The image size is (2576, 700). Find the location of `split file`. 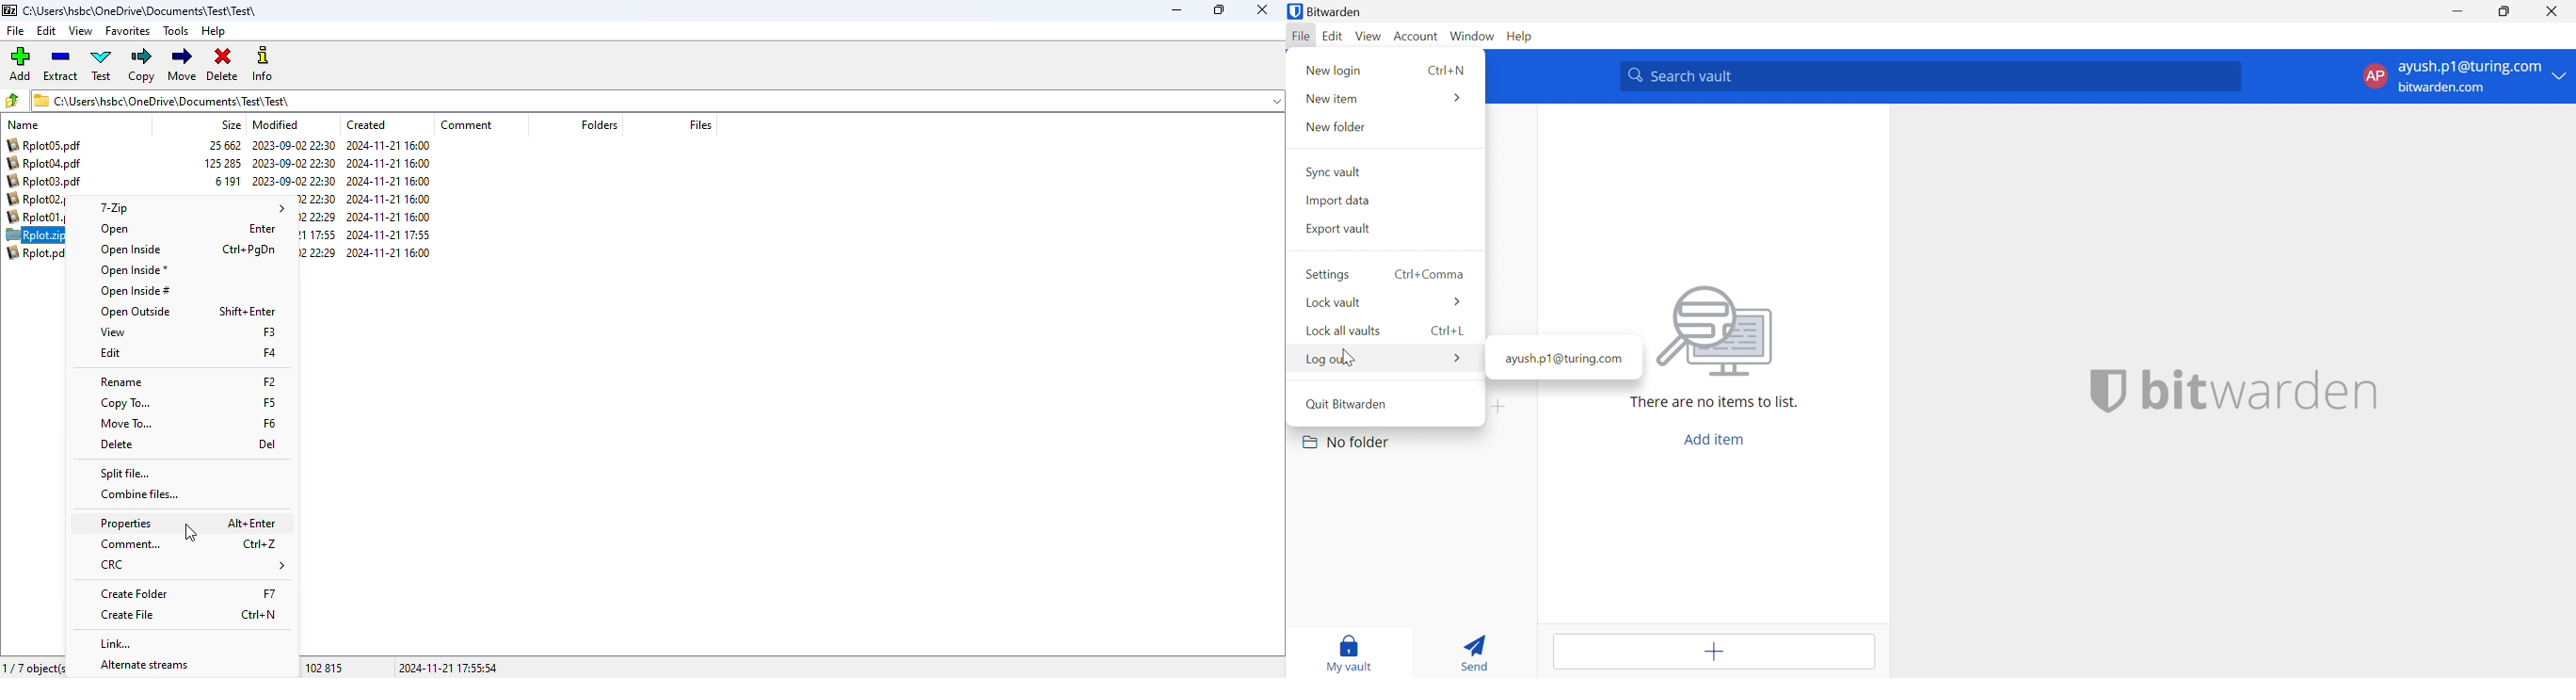

split file is located at coordinates (125, 473).